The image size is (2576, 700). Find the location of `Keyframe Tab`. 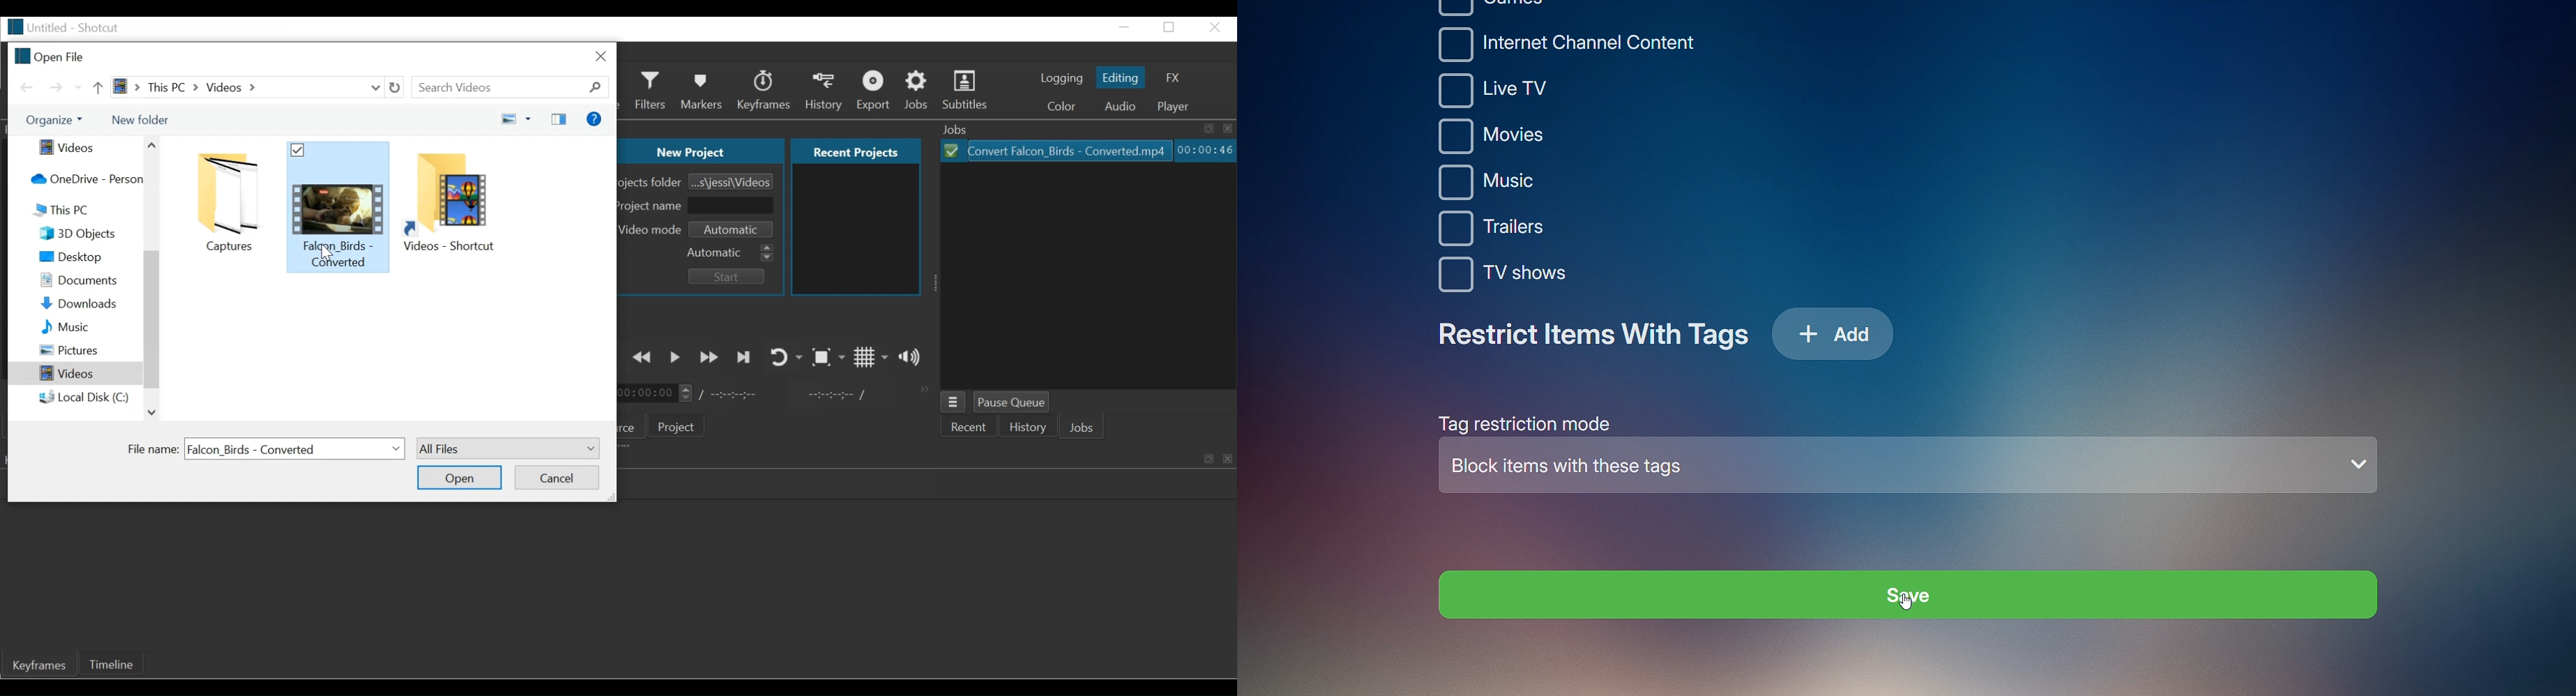

Keyframe Tab is located at coordinates (40, 666).